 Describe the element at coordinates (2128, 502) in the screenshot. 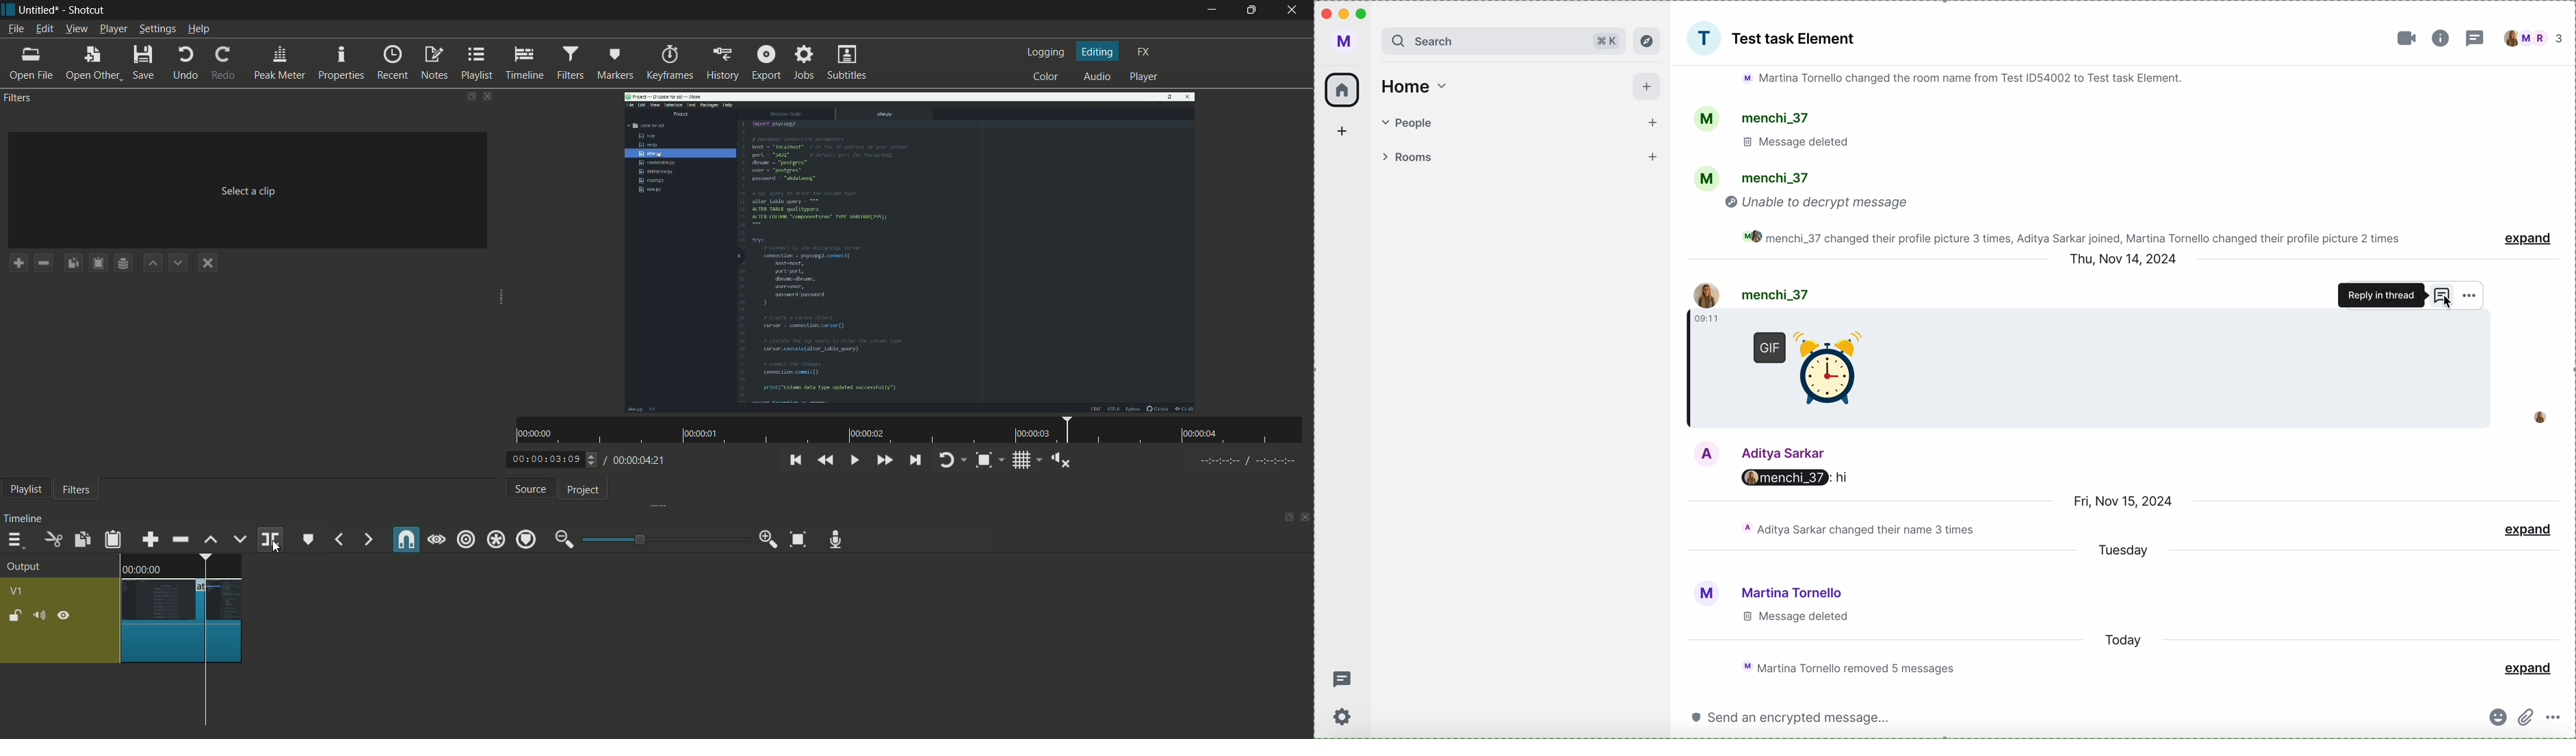

I see `date` at that location.